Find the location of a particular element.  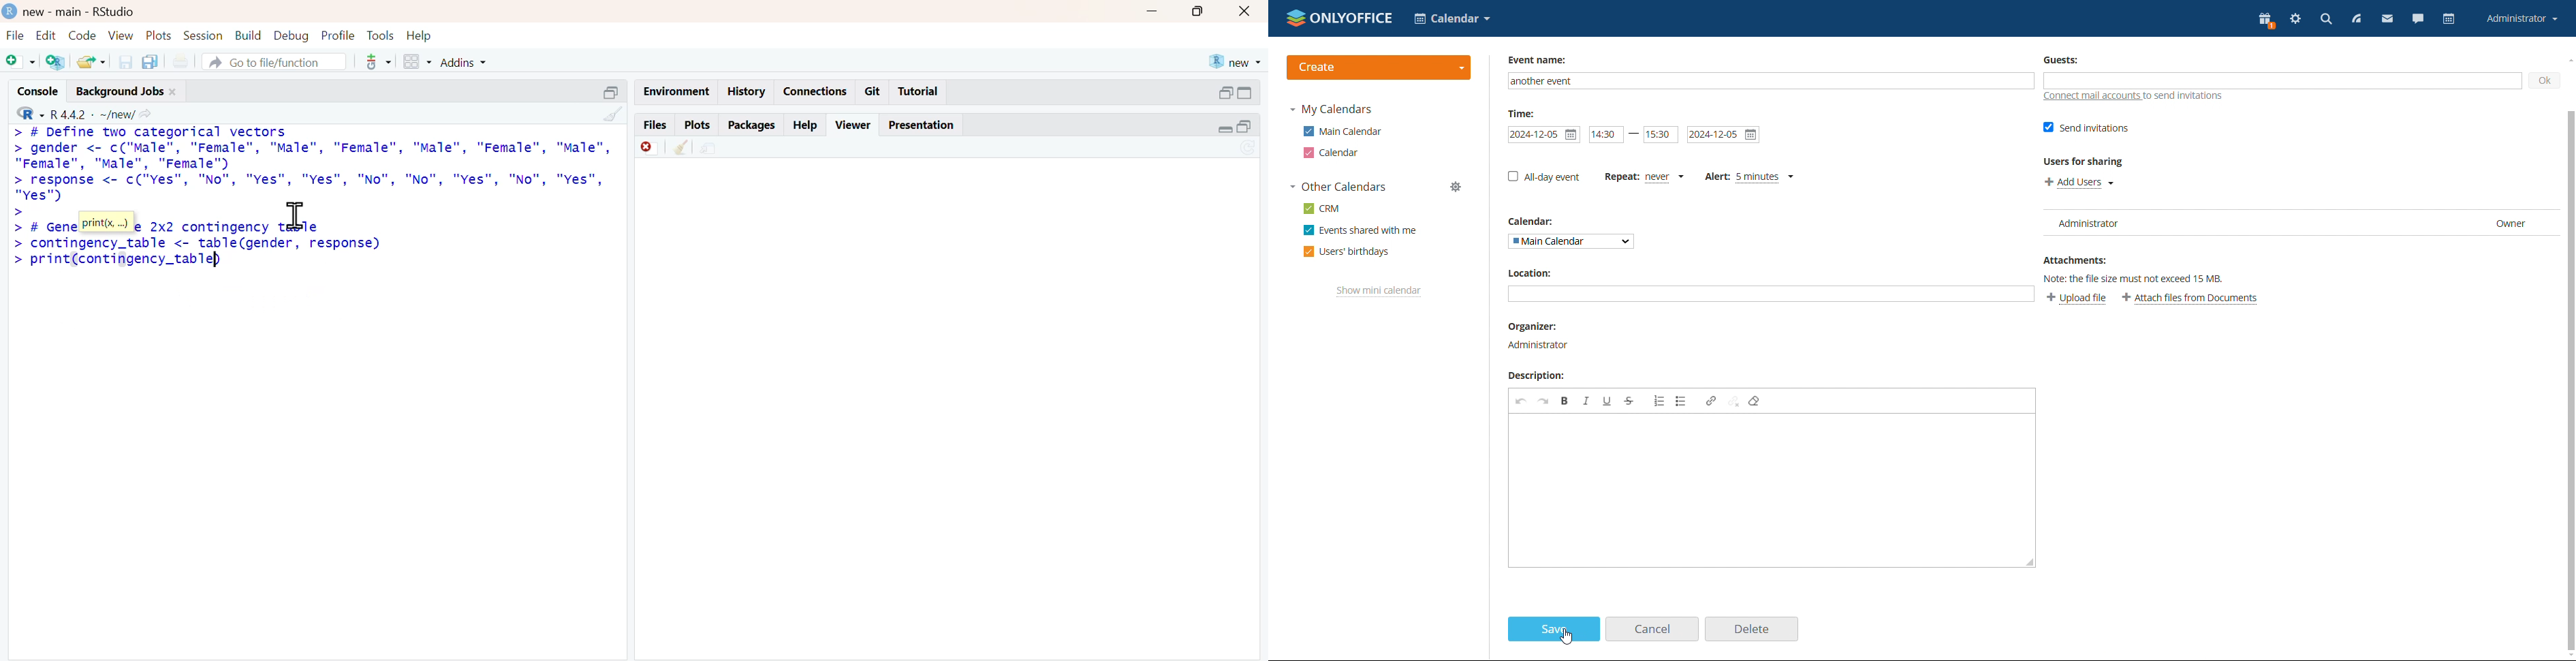

> # is located at coordinates (28, 227).